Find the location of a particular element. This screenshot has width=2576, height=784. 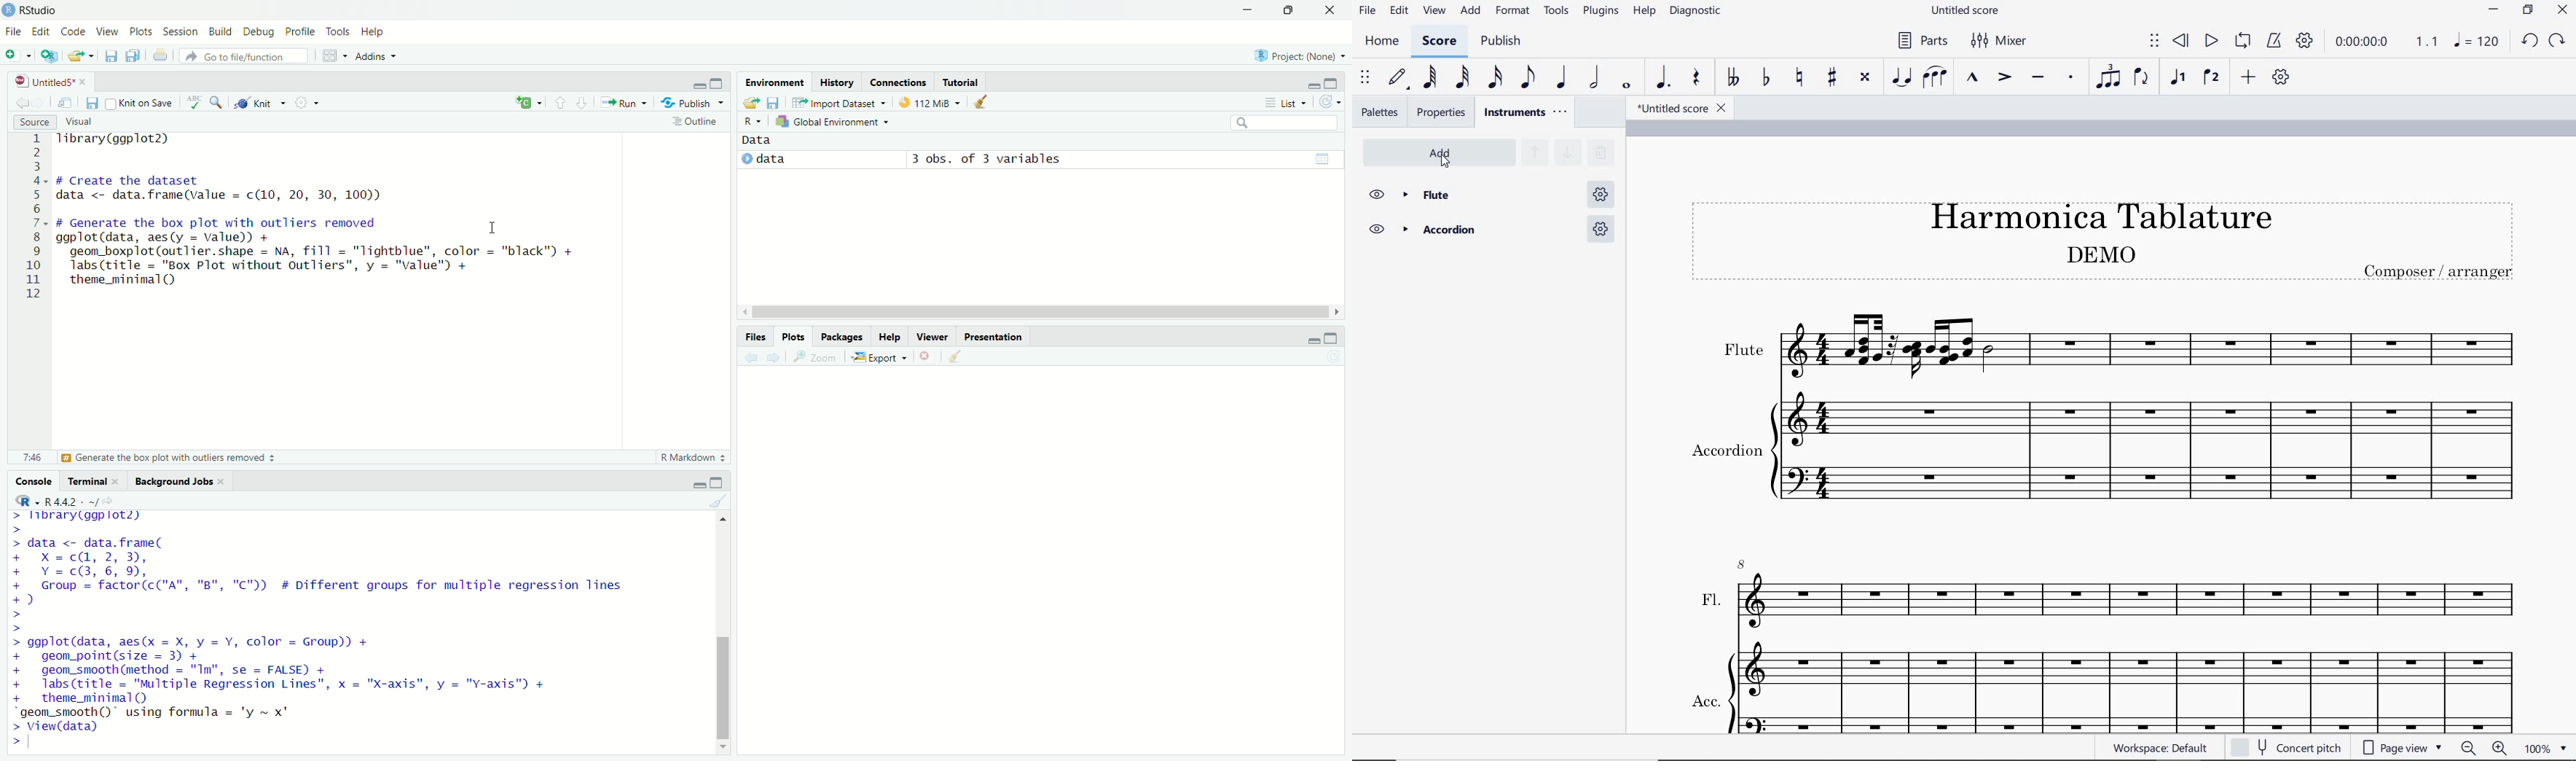

settings is located at coordinates (299, 103).